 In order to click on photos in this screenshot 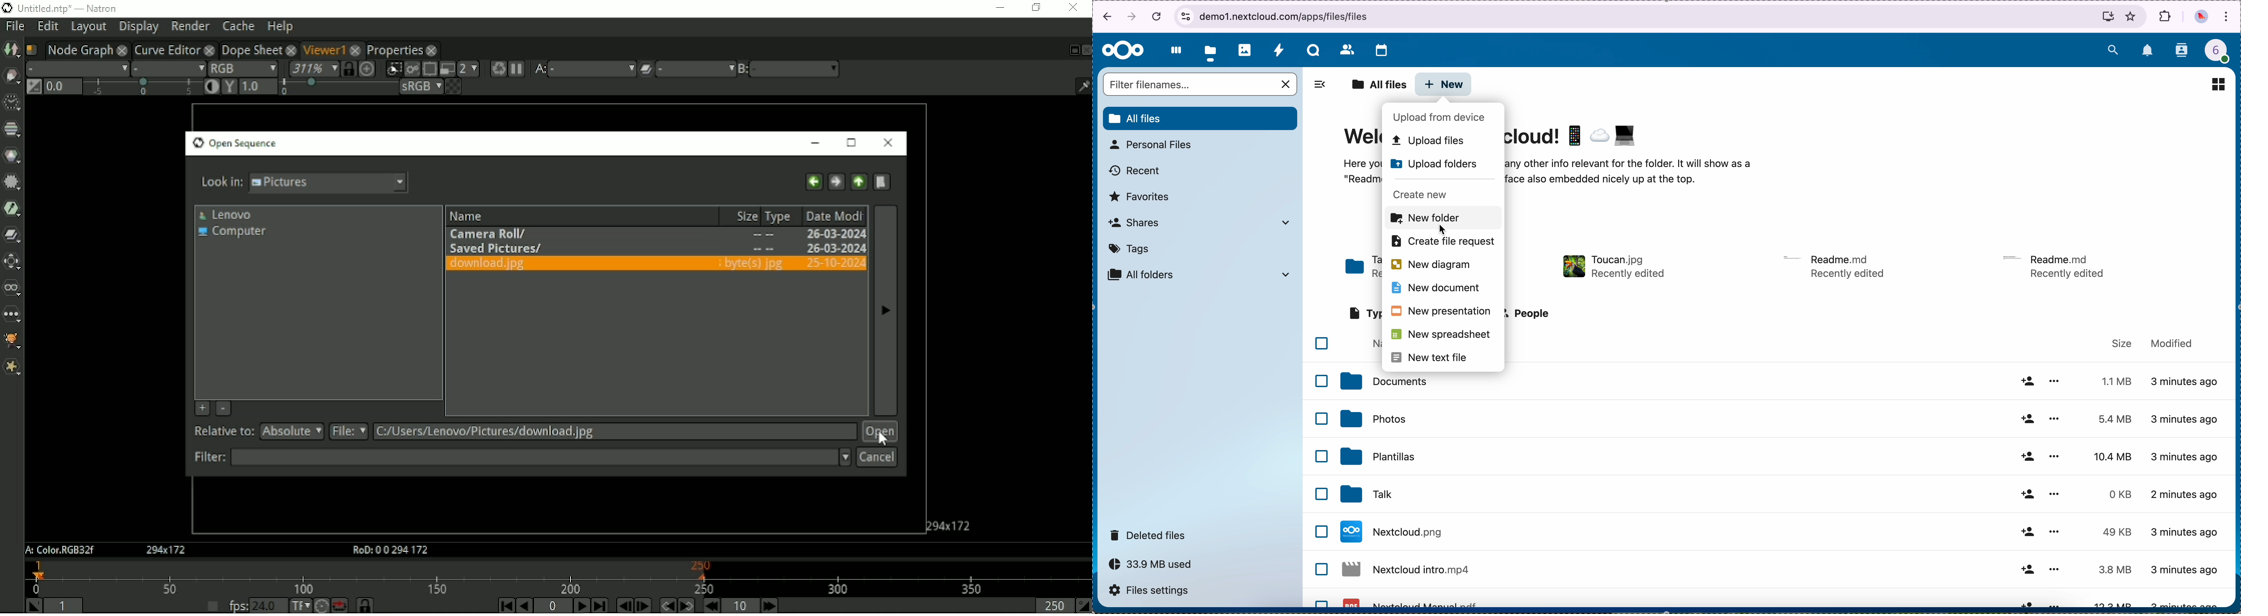, I will do `click(1373, 419)`.